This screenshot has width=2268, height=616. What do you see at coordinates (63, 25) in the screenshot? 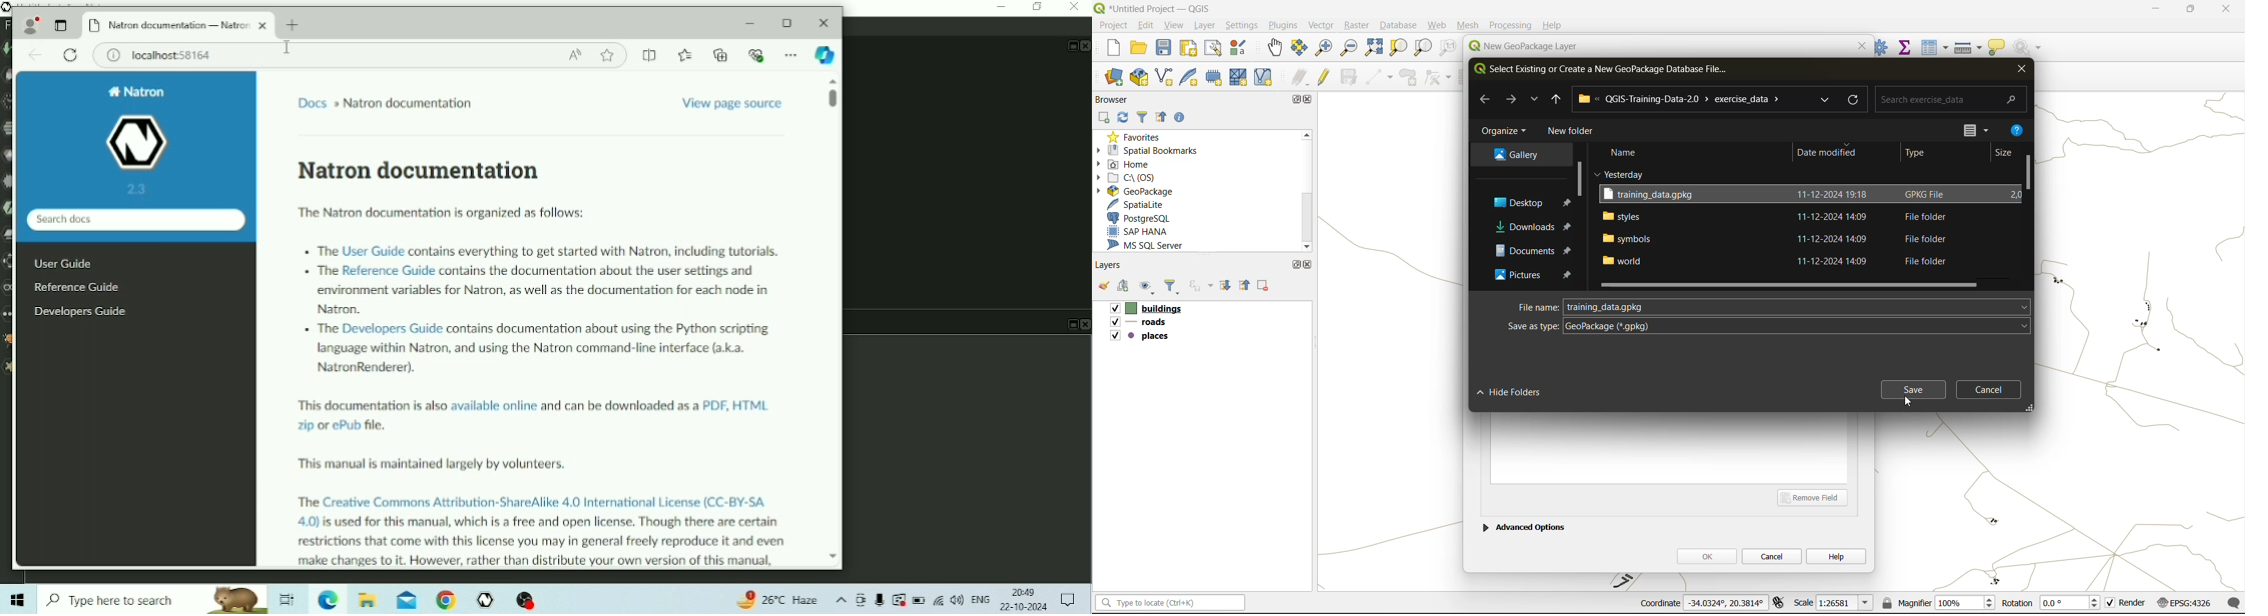
I see `Change view` at bounding box center [63, 25].